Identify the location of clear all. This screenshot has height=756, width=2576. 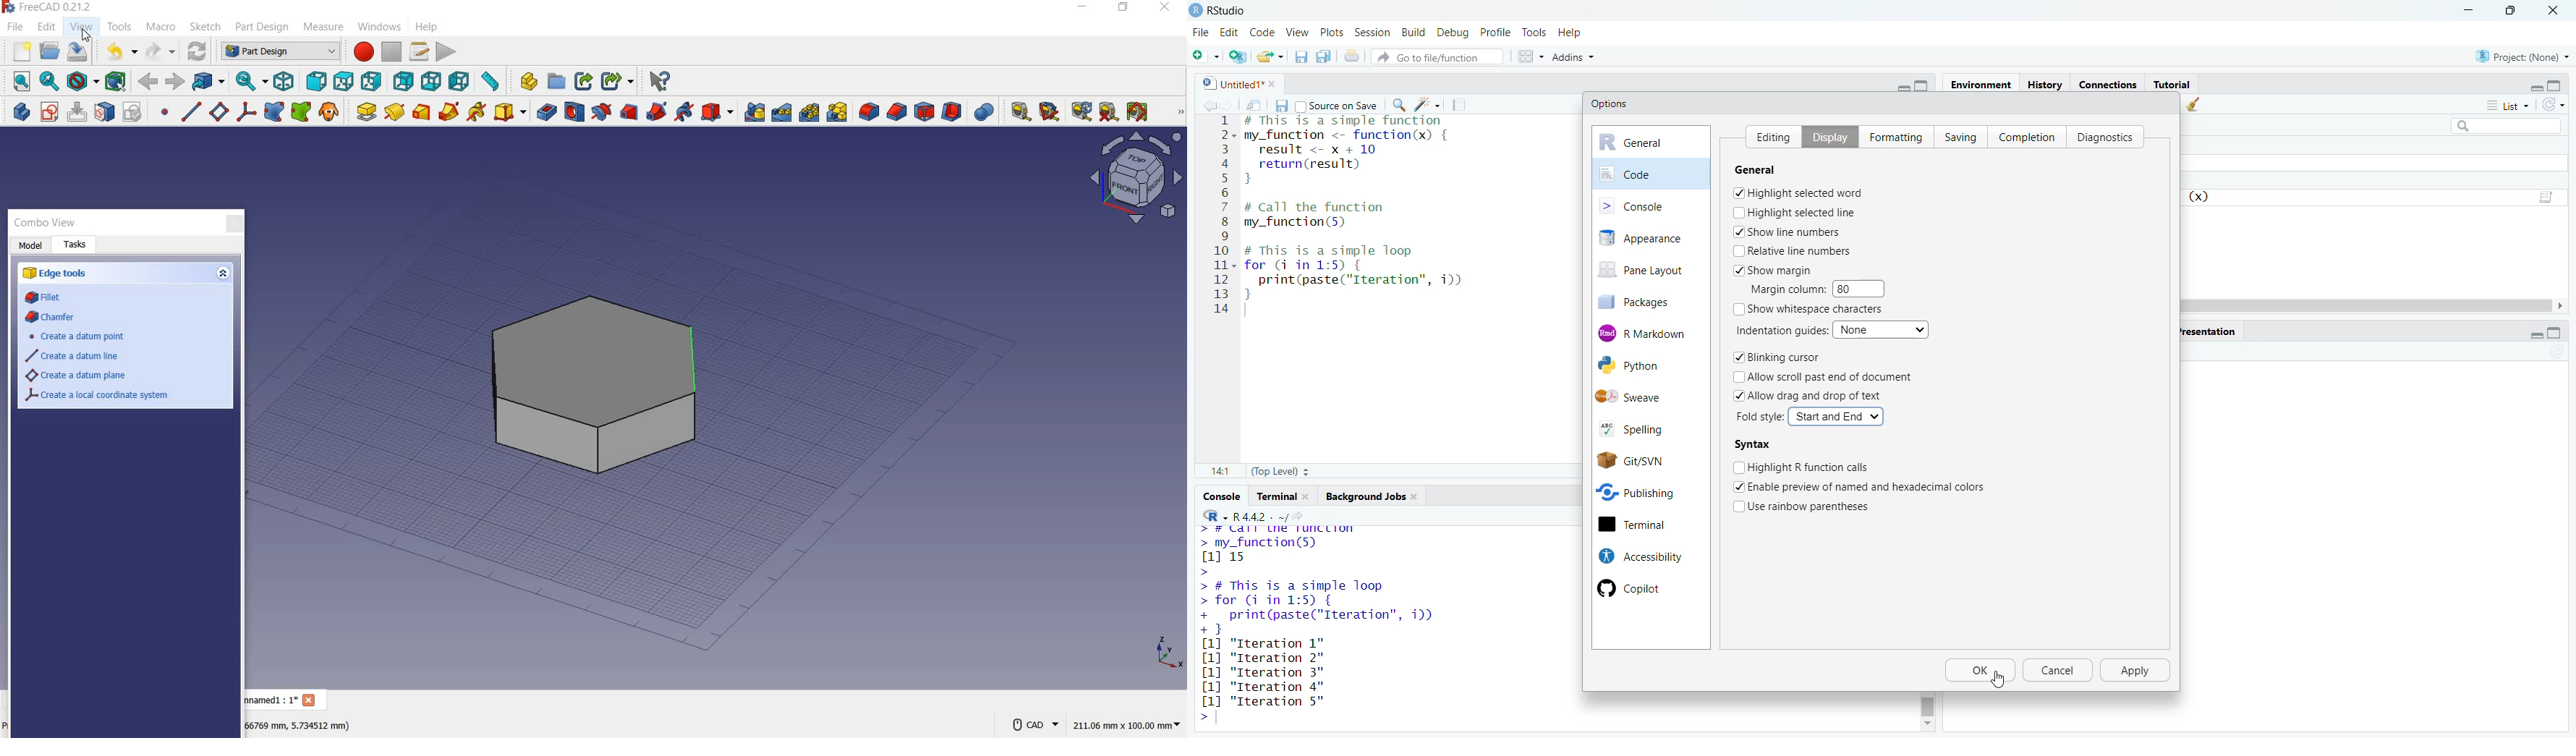
(1109, 112).